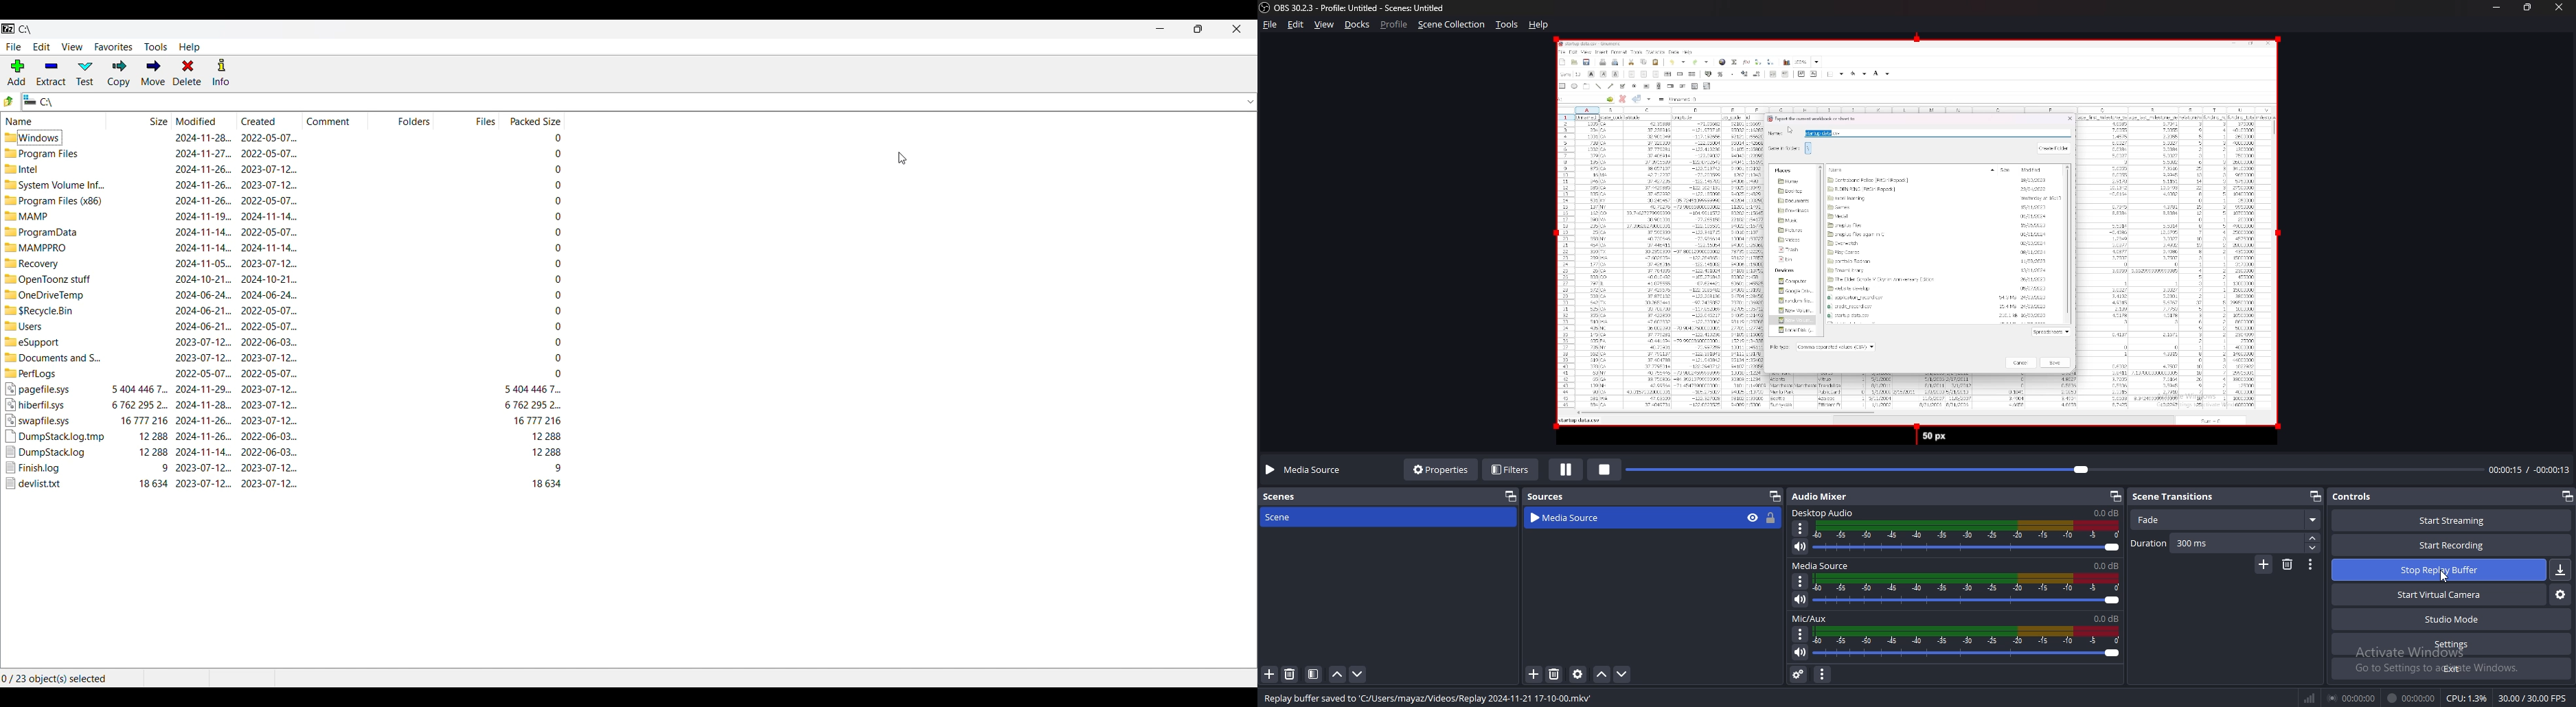  Describe the element at coordinates (2264, 564) in the screenshot. I see `add transition` at that location.